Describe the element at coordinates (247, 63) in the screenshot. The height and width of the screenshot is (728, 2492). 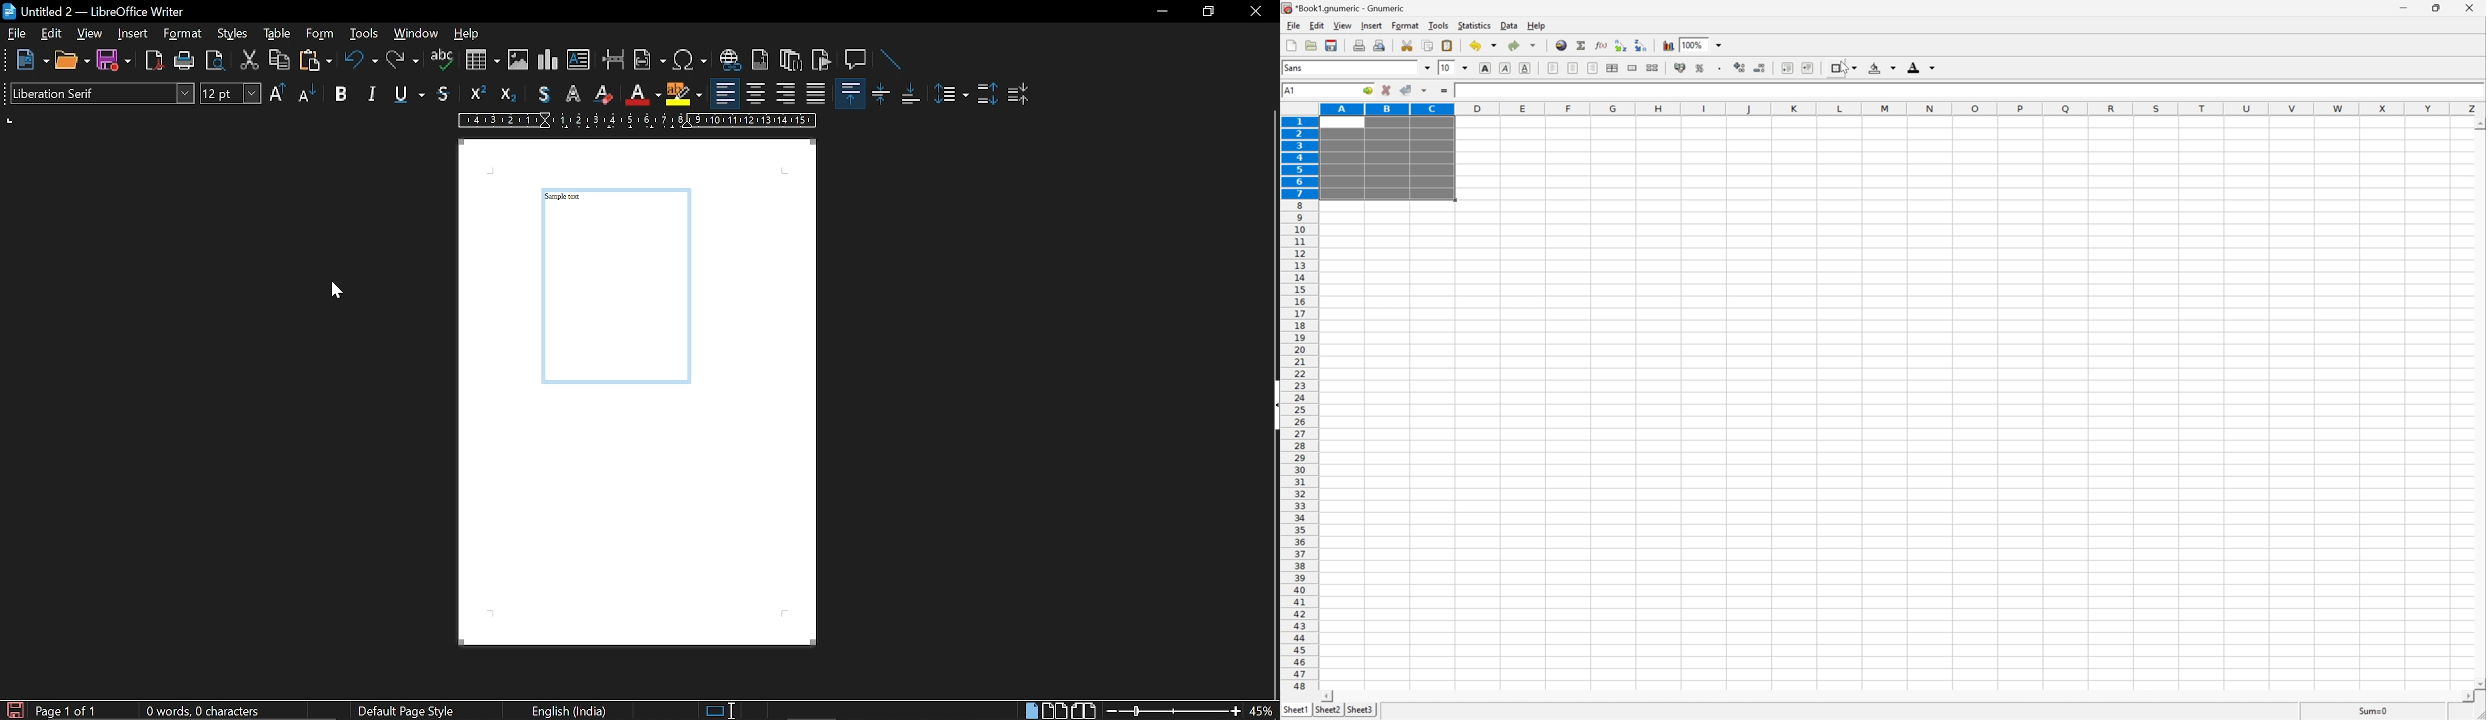
I see `cut` at that location.